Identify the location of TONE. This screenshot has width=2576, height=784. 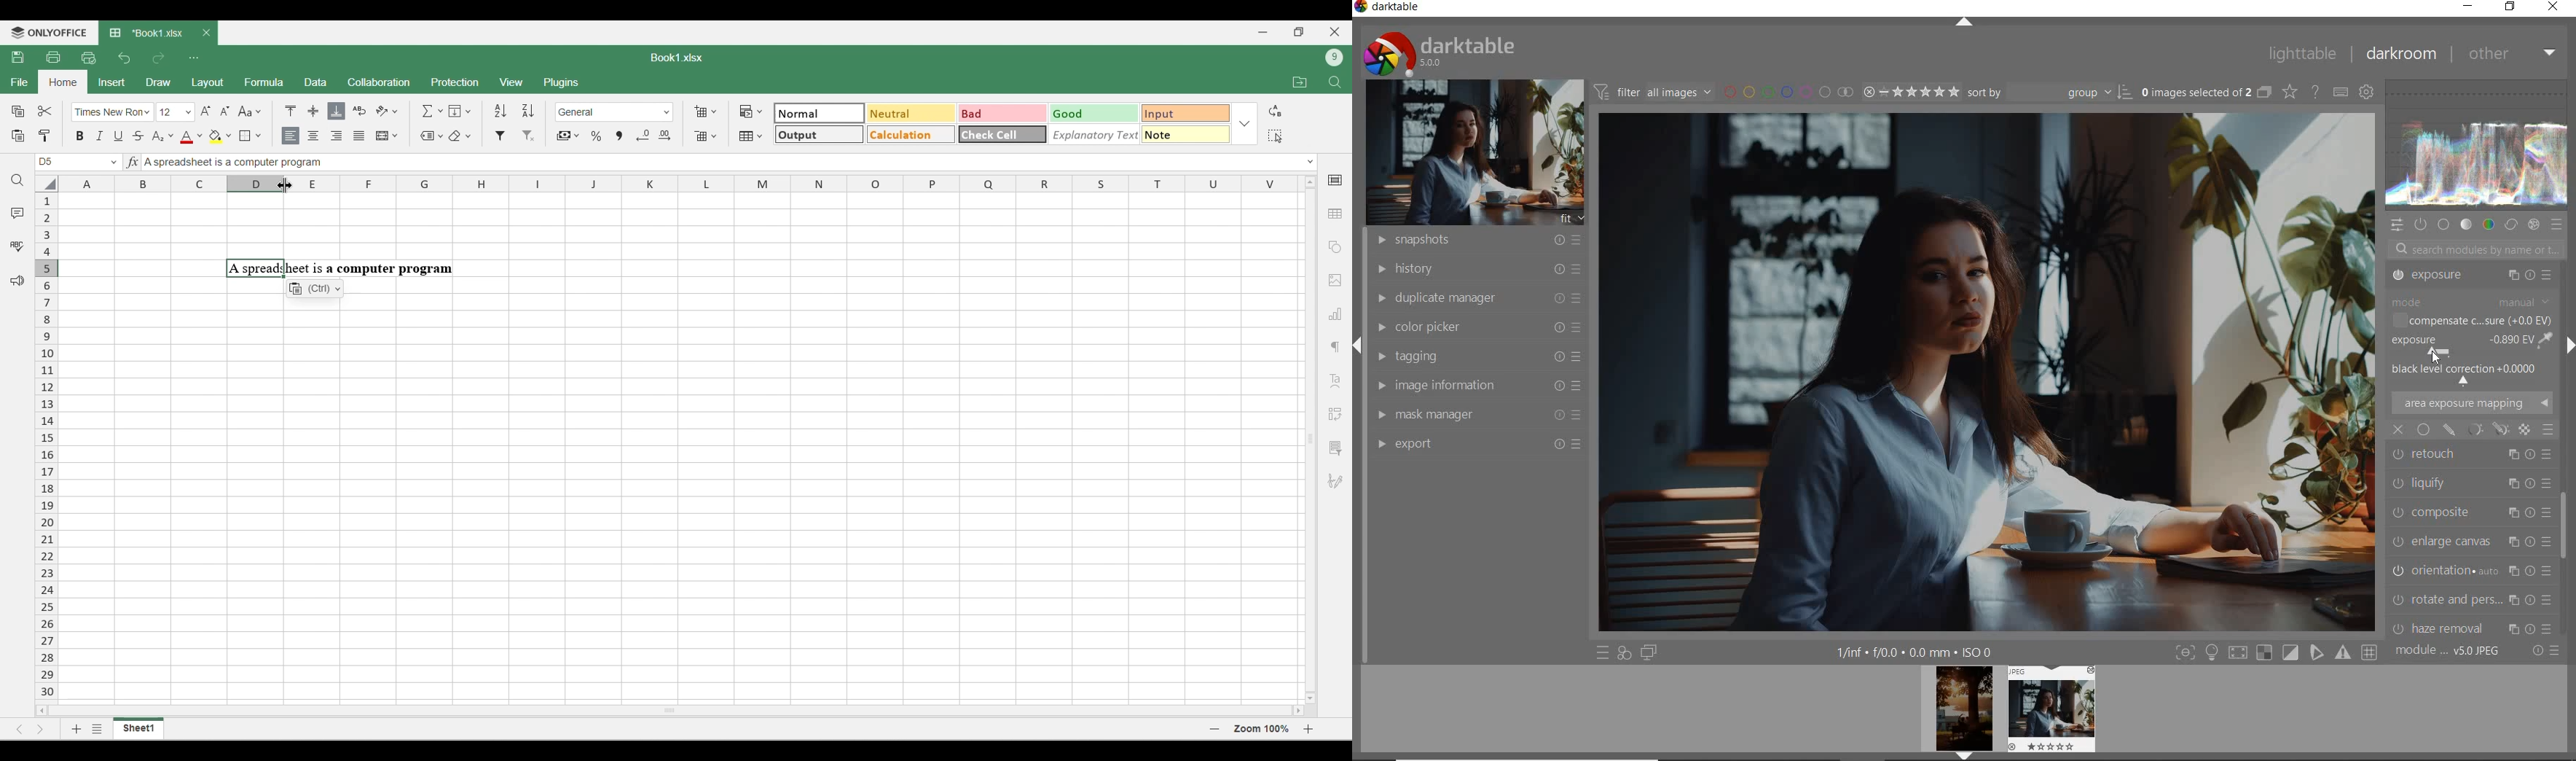
(2466, 225).